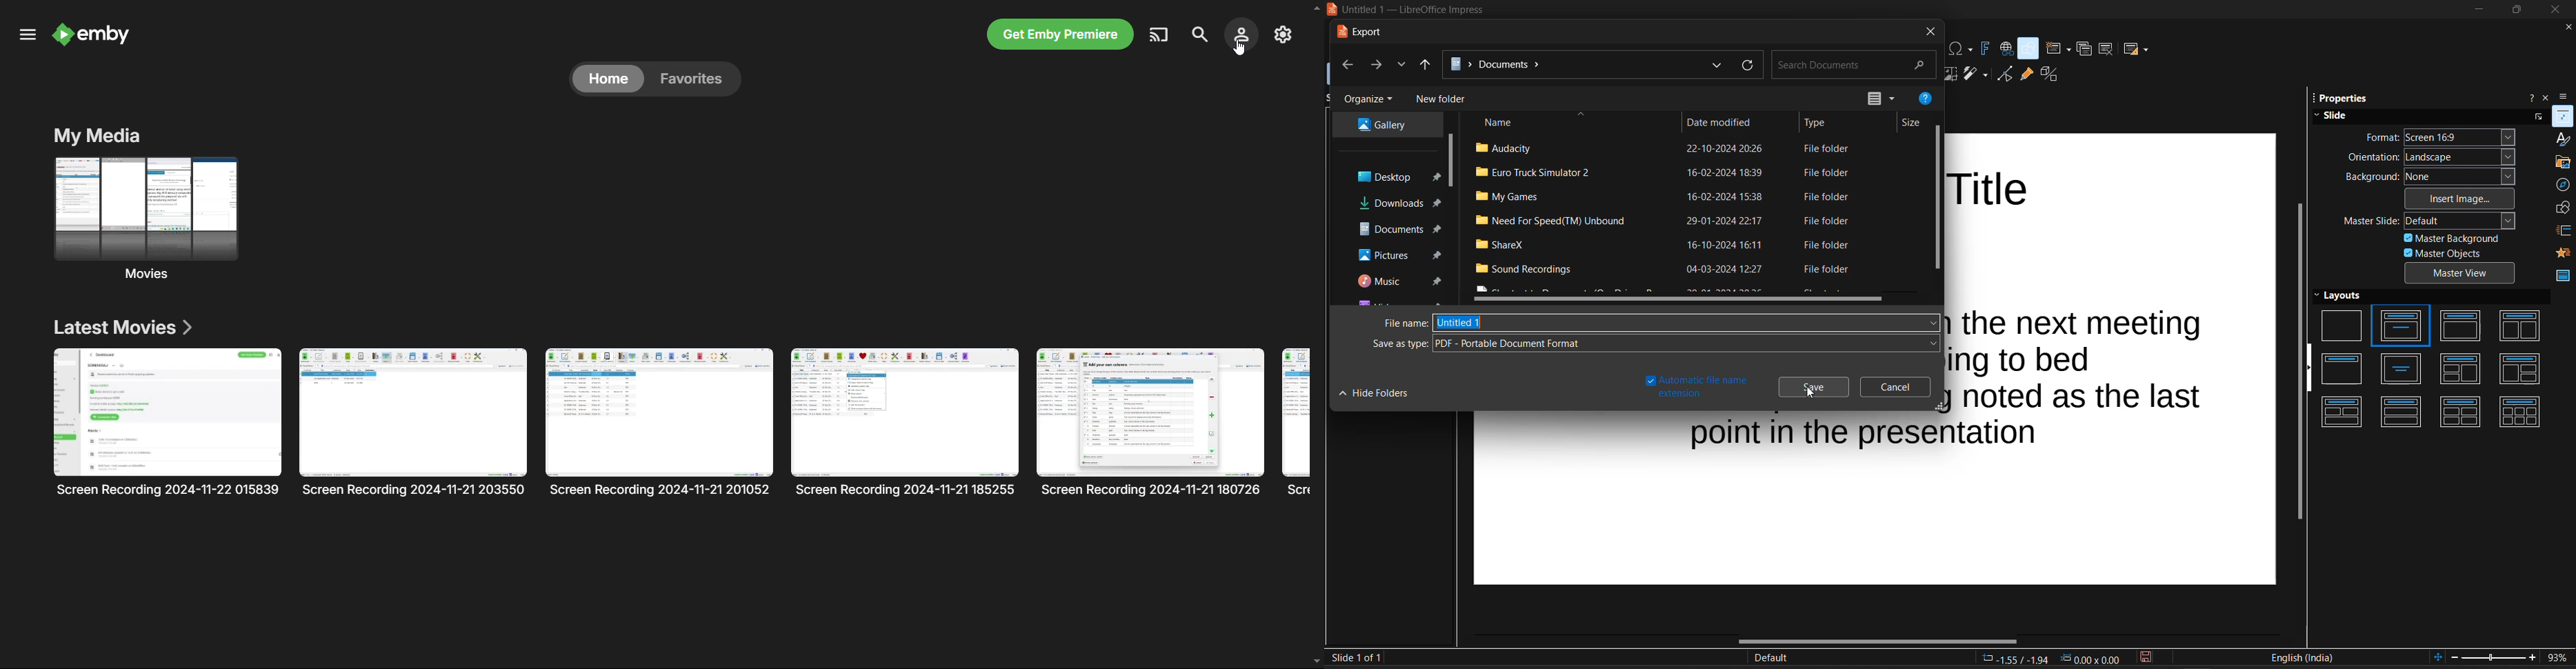 The width and height of the screenshot is (2576, 672). Describe the element at coordinates (1772, 658) in the screenshot. I see `Default` at that location.